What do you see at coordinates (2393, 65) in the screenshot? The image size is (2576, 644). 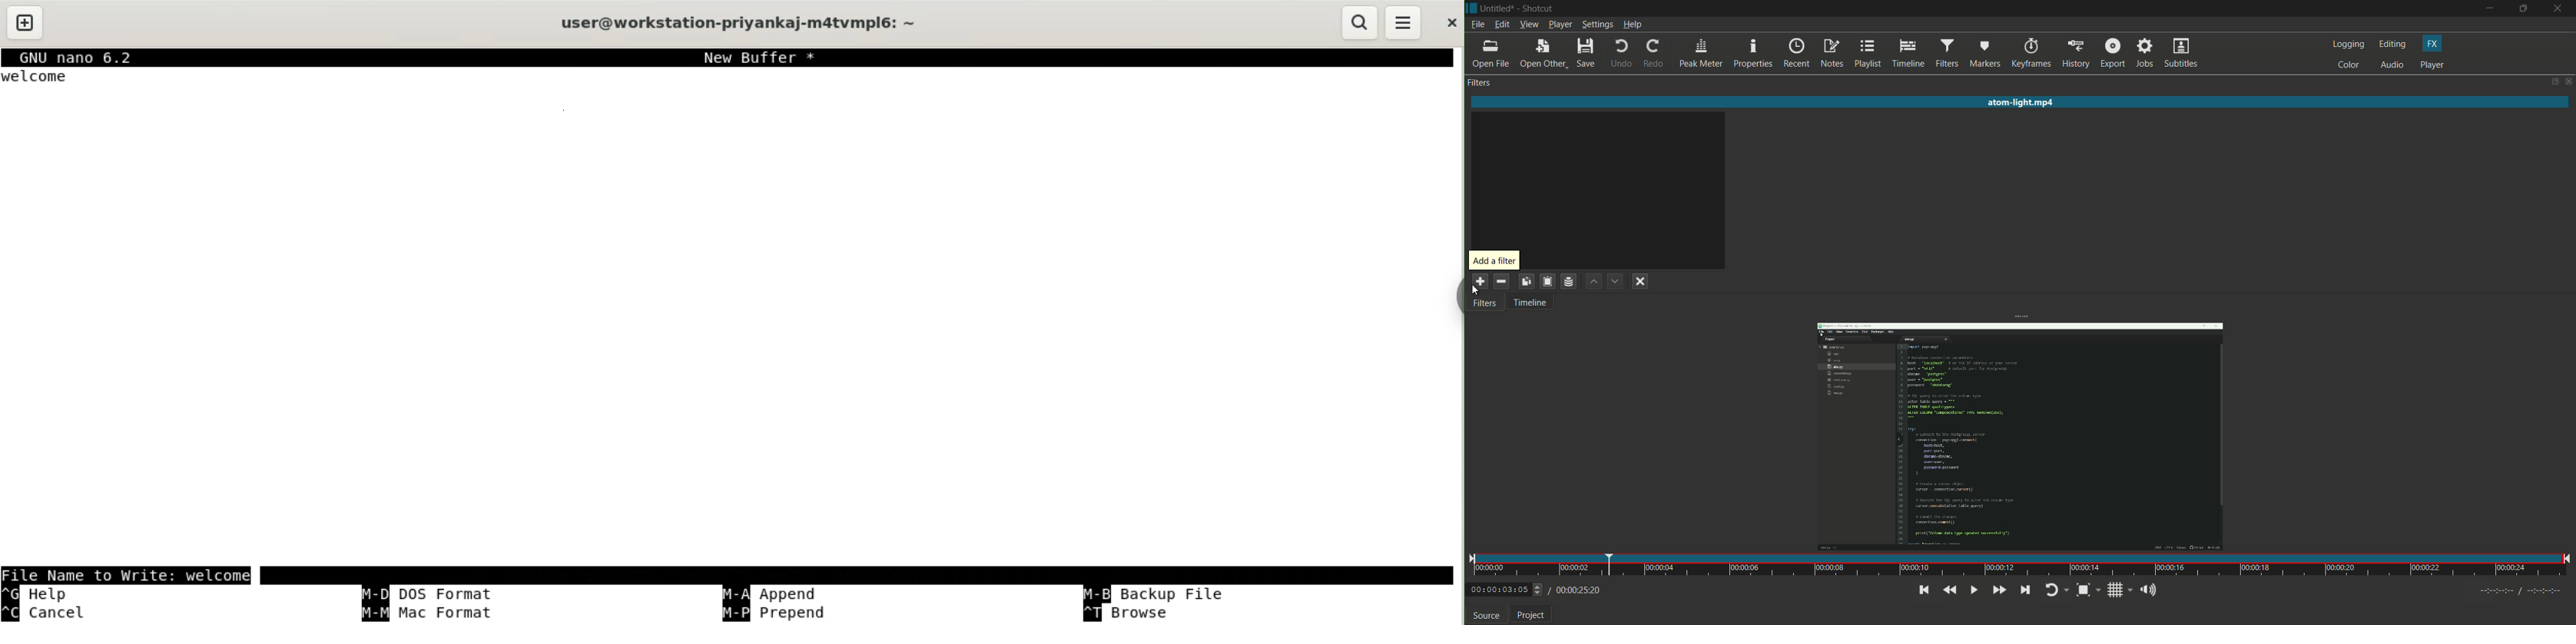 I see `audio` at bounding box center [2393, 65].